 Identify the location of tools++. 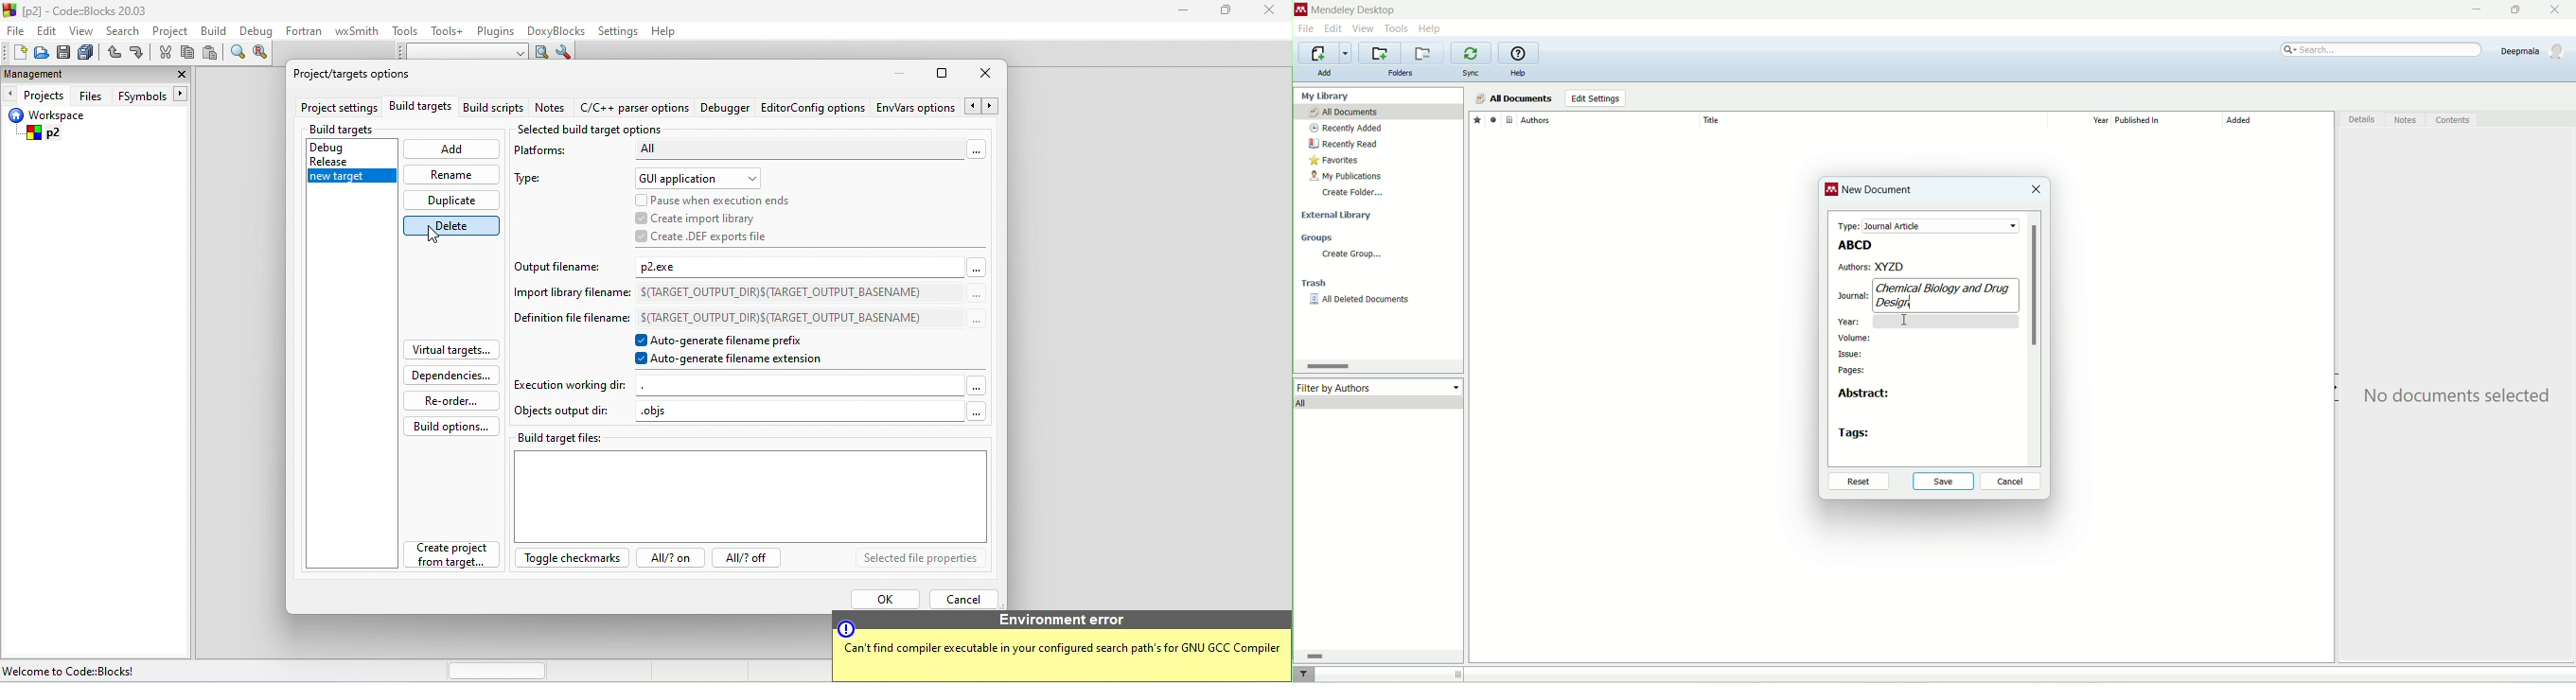
(450, 32).